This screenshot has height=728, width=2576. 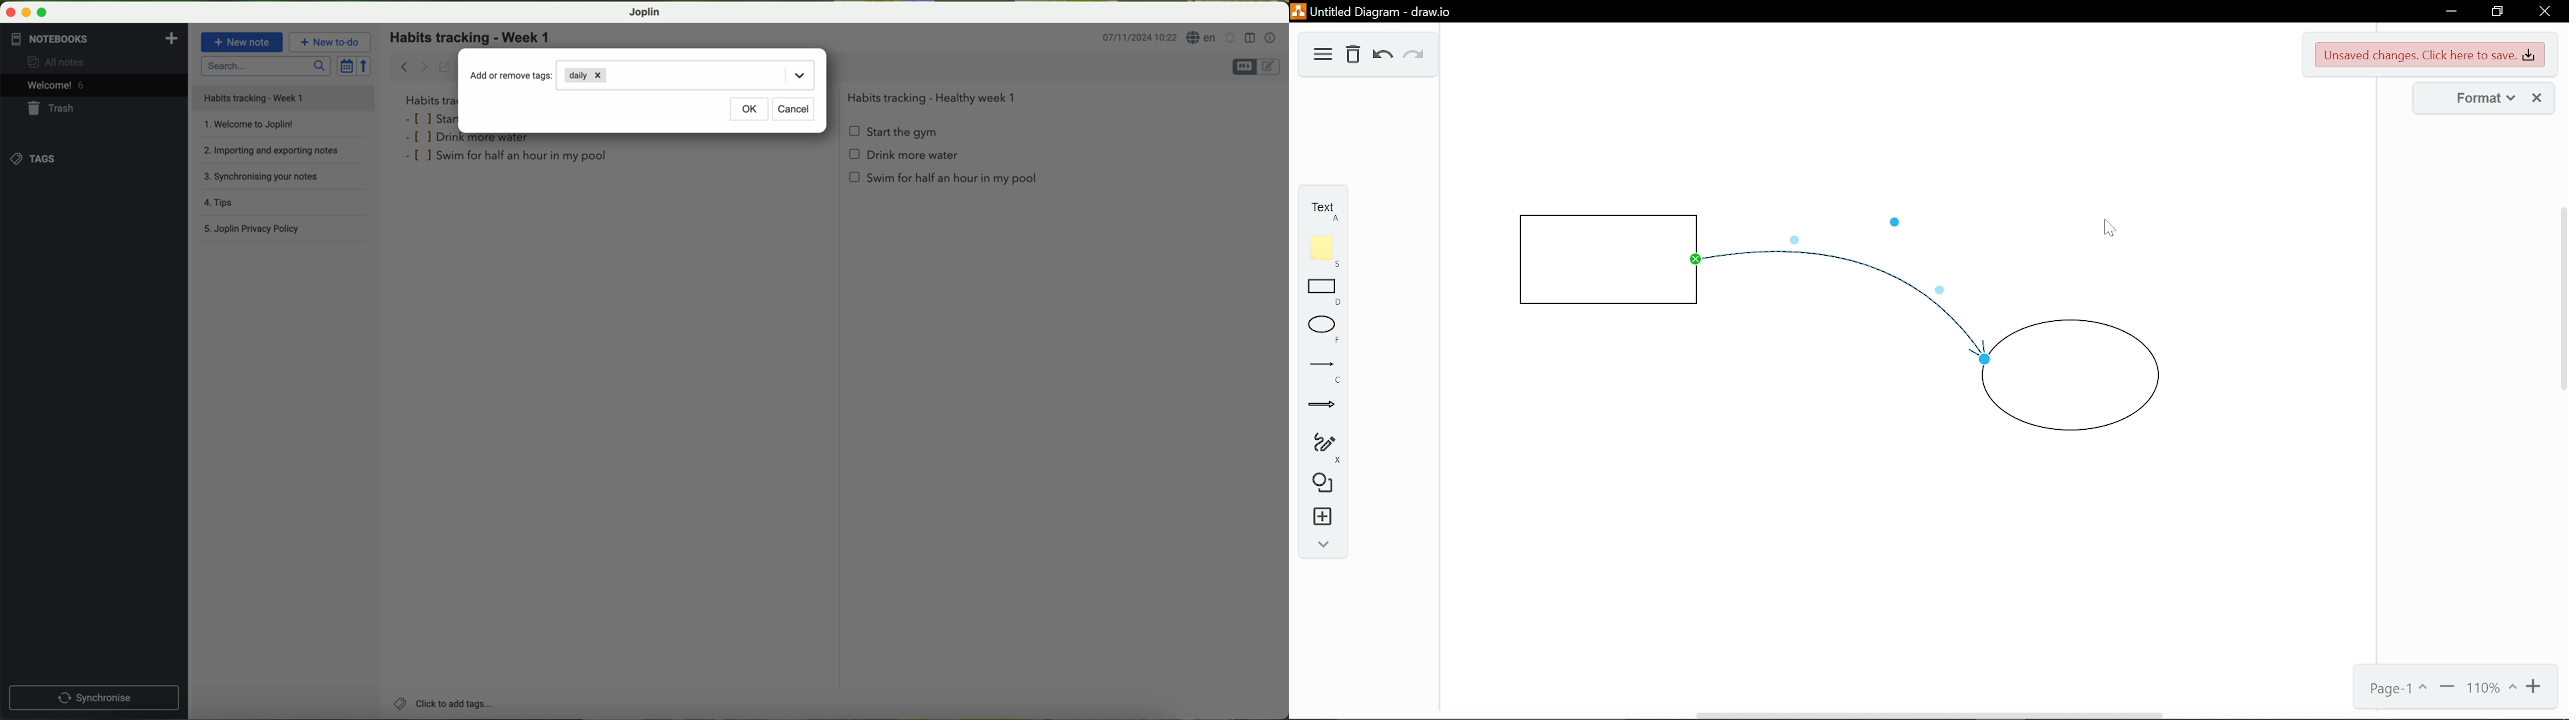 I want to click on synchronnise button, so click(x=92, y=699).